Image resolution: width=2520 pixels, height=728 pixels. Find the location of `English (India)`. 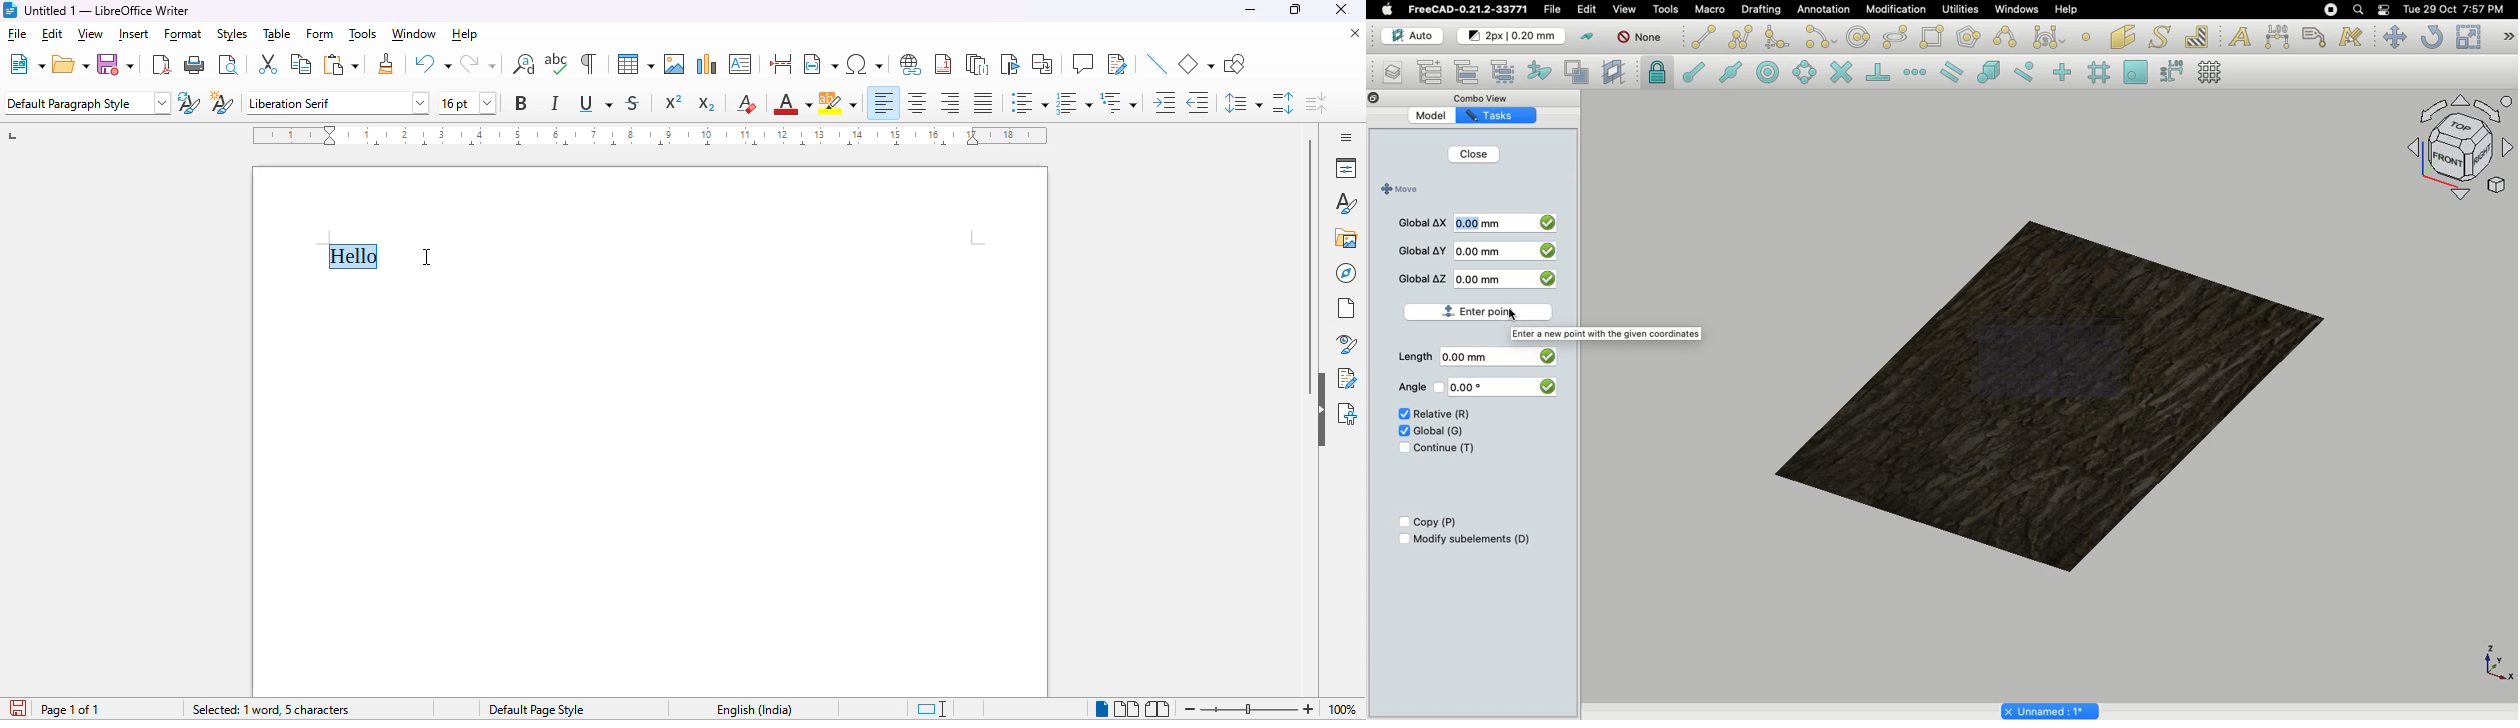

English (India) is located at coordinates (756, 710).